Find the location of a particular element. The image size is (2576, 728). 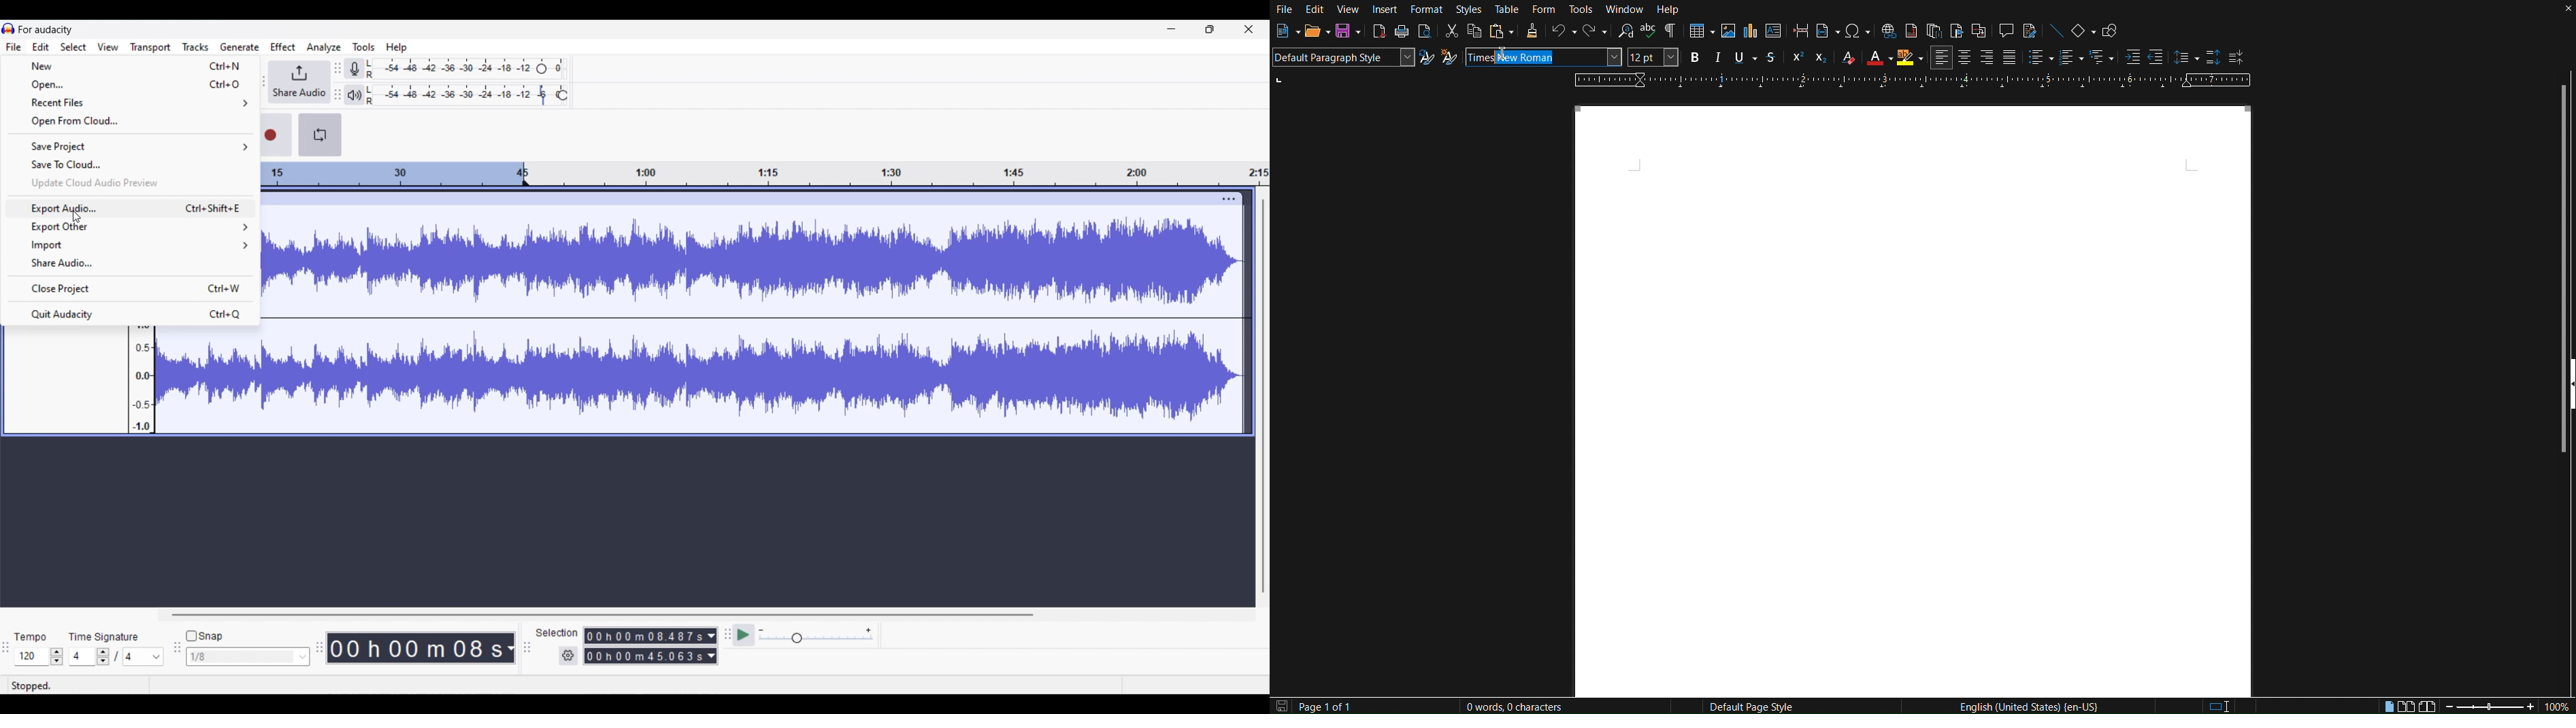

Default Page Style is located at coordinates (1755, 707).